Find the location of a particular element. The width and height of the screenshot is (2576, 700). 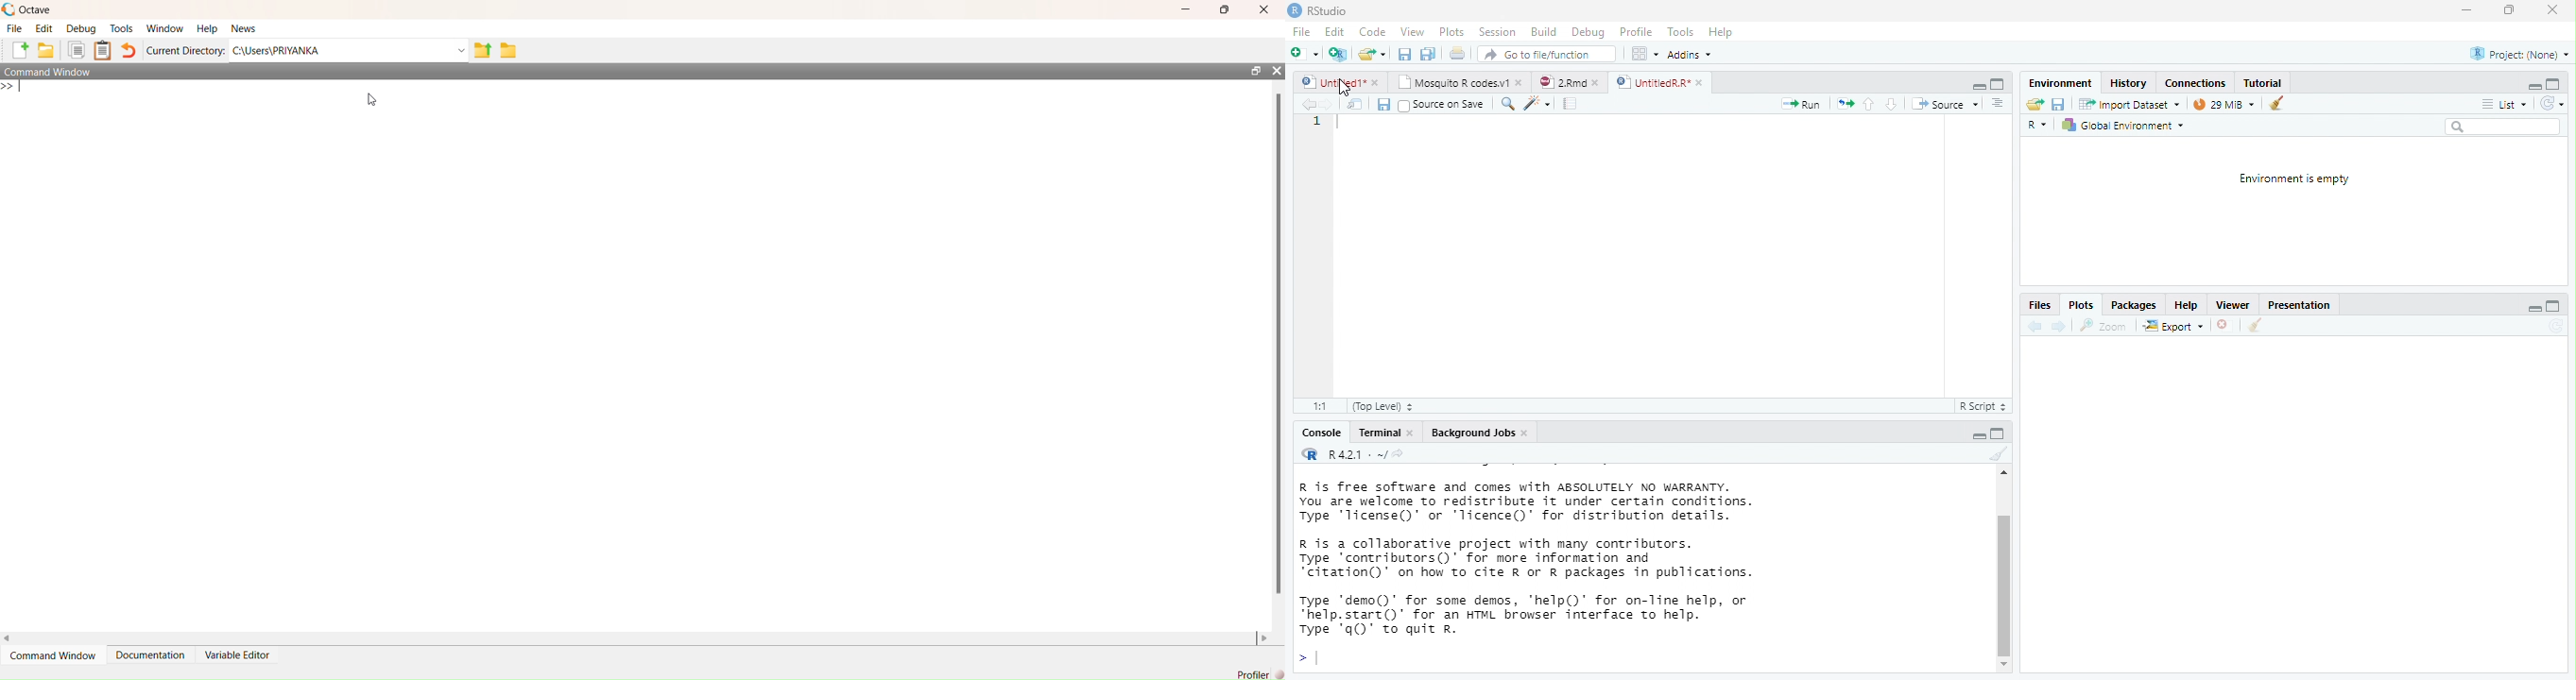

Go to file/function is located at coordinates (1543, 54).